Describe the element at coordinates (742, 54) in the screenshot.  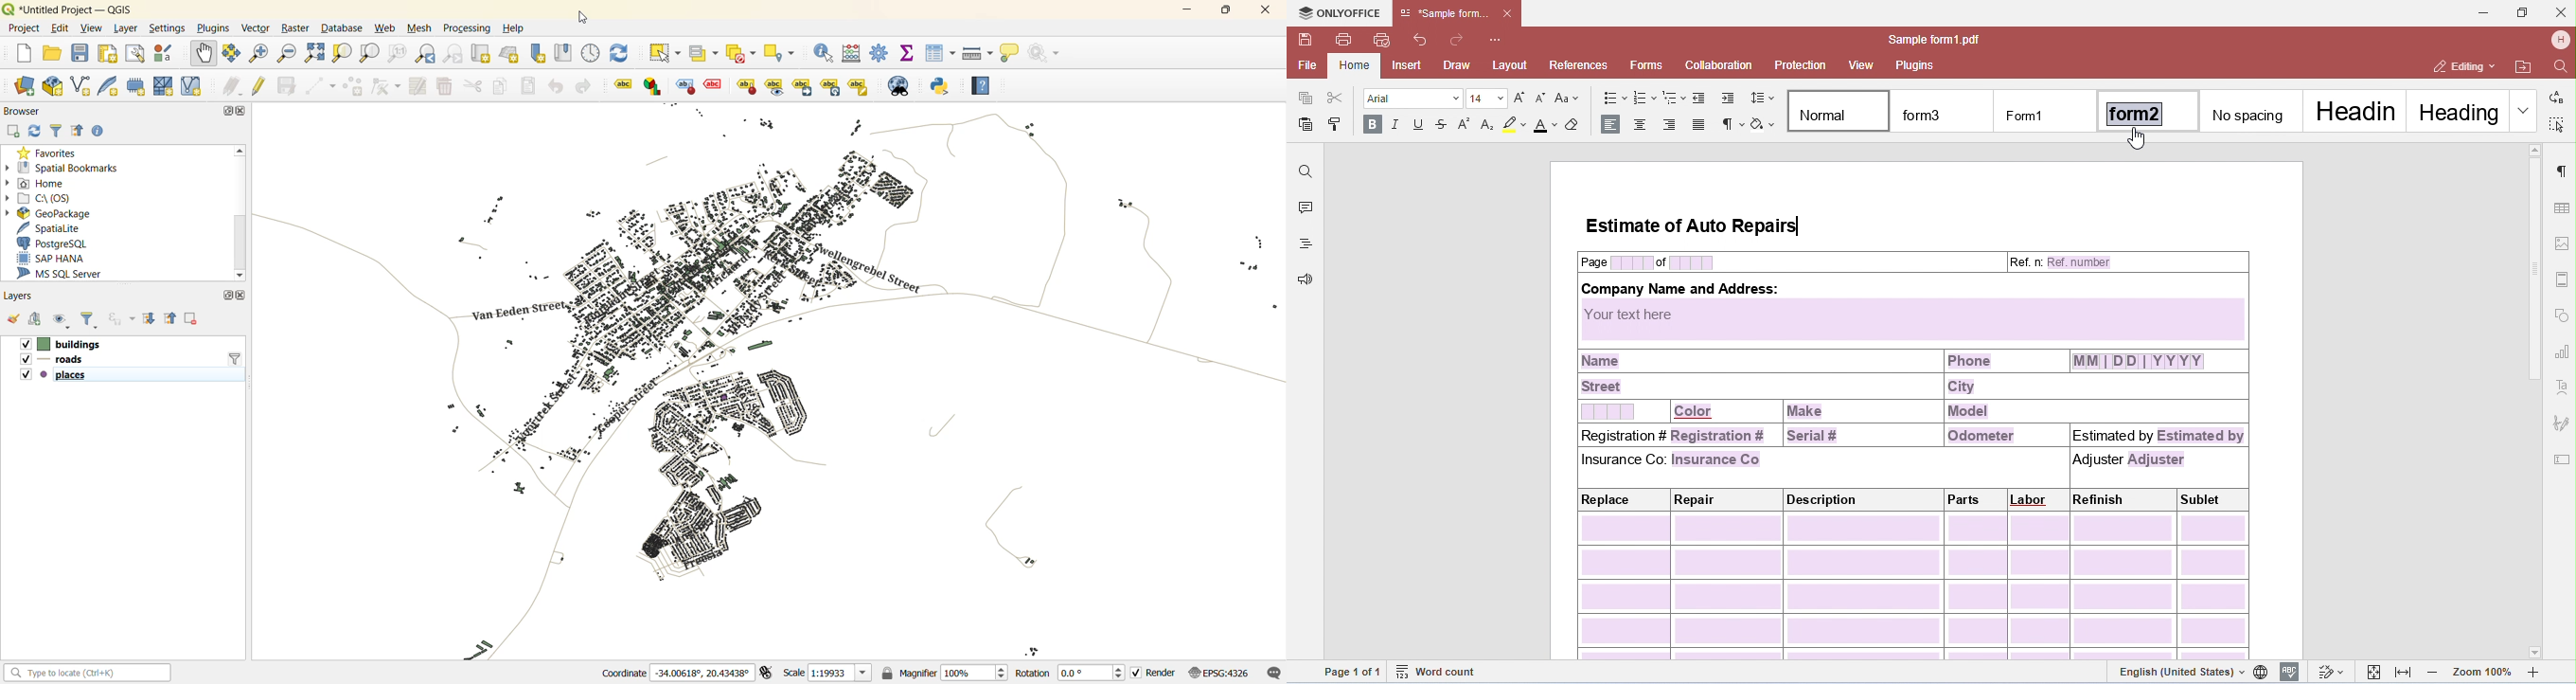
I see `deselect value` at that location.